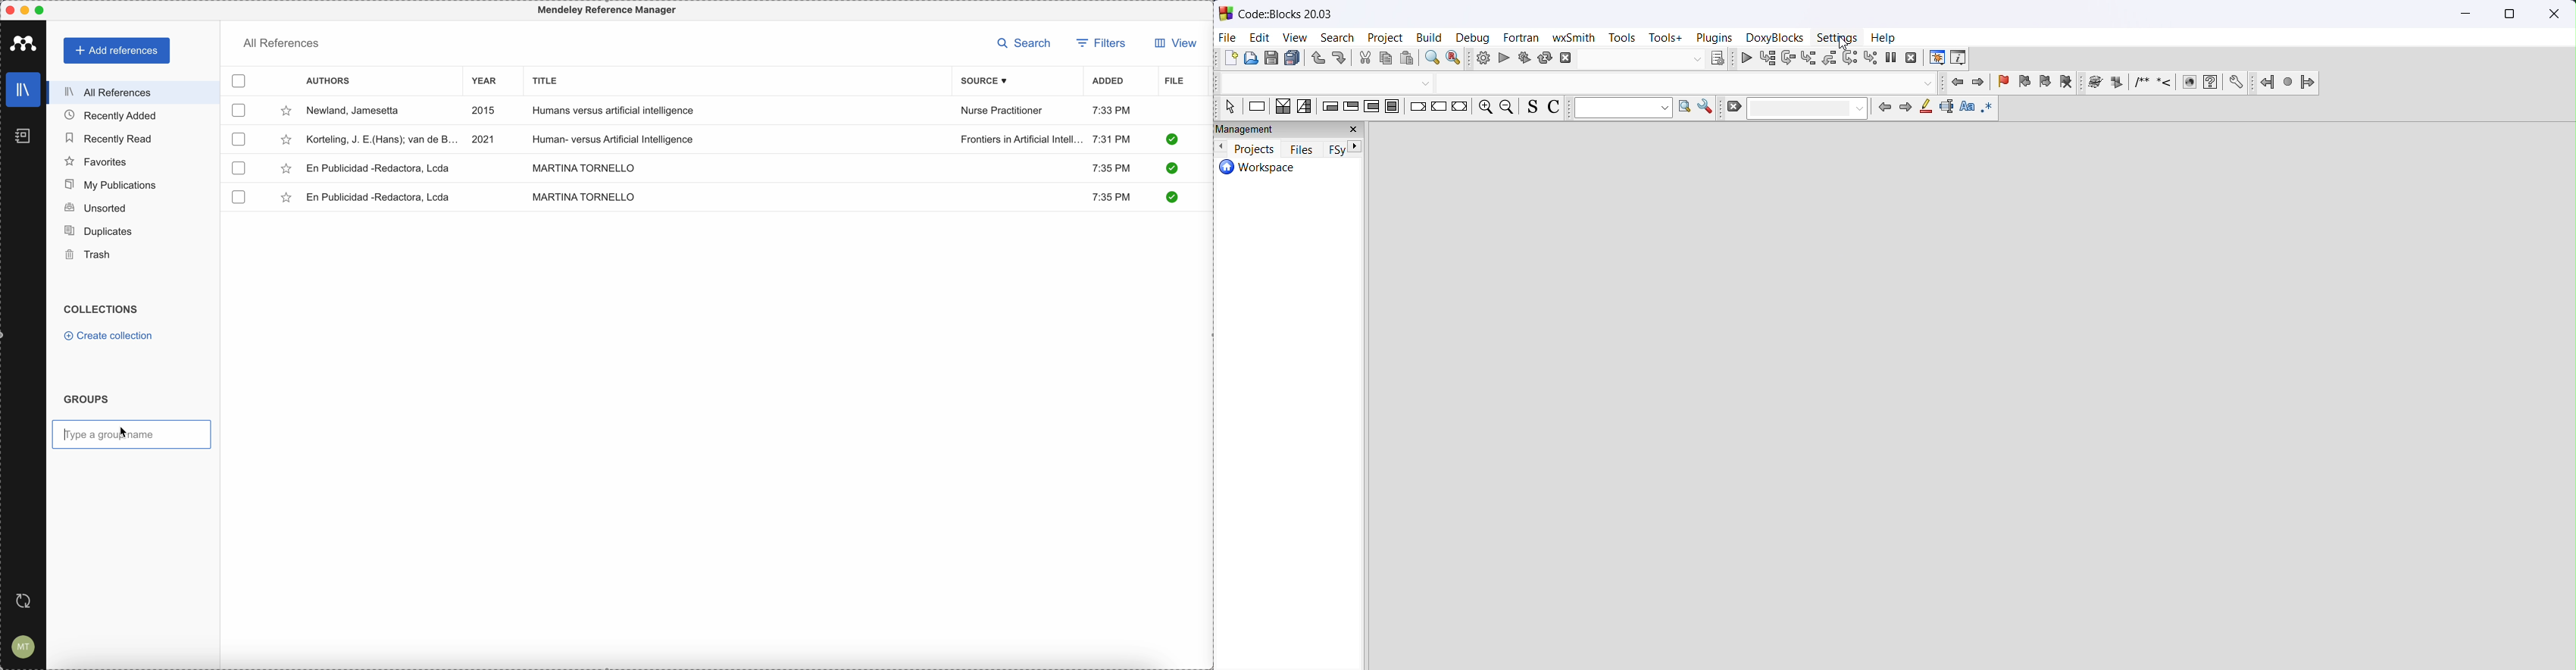  I want to click on match case, so click(1966, 108).